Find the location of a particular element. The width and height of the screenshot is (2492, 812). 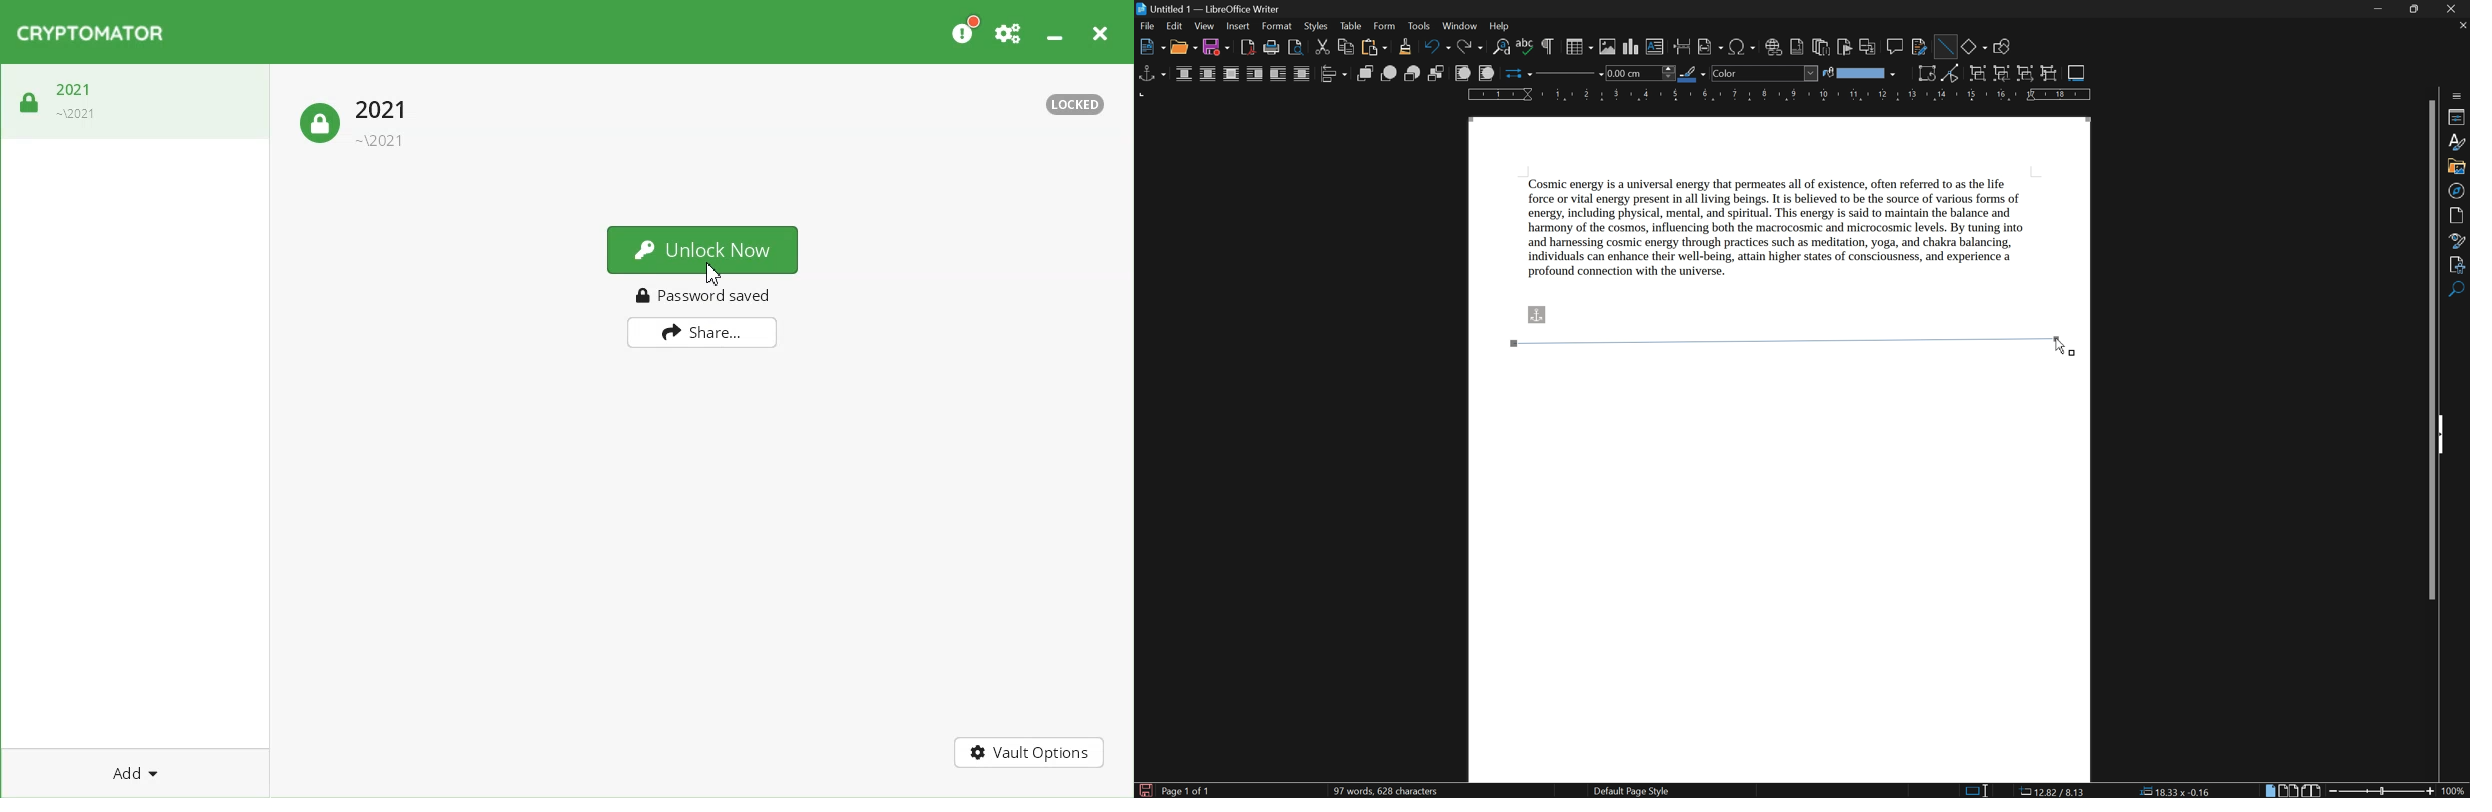

insert cross reference is located at coordinates (1869, 46).